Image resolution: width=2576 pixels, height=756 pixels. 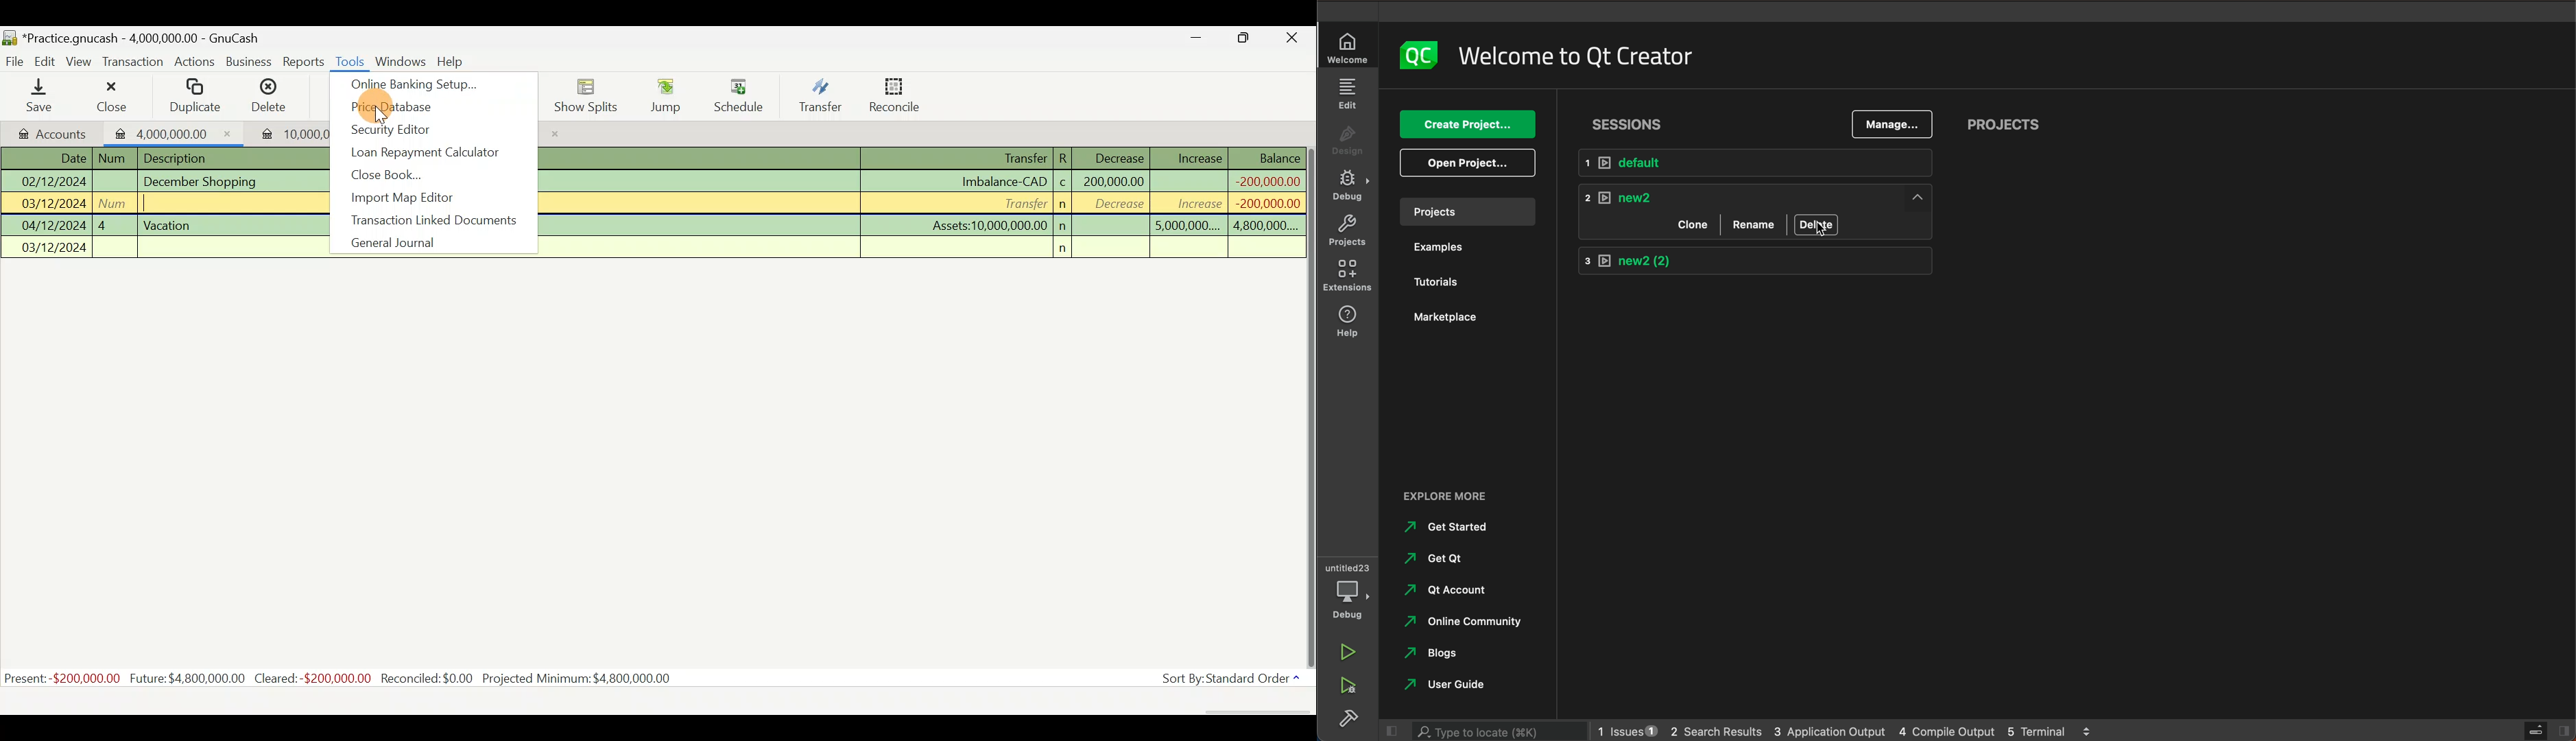 What do you see at coordinates (1265, 180) in the screenshot?
I see `-200,000,000` at bounding box center [1265, 180].